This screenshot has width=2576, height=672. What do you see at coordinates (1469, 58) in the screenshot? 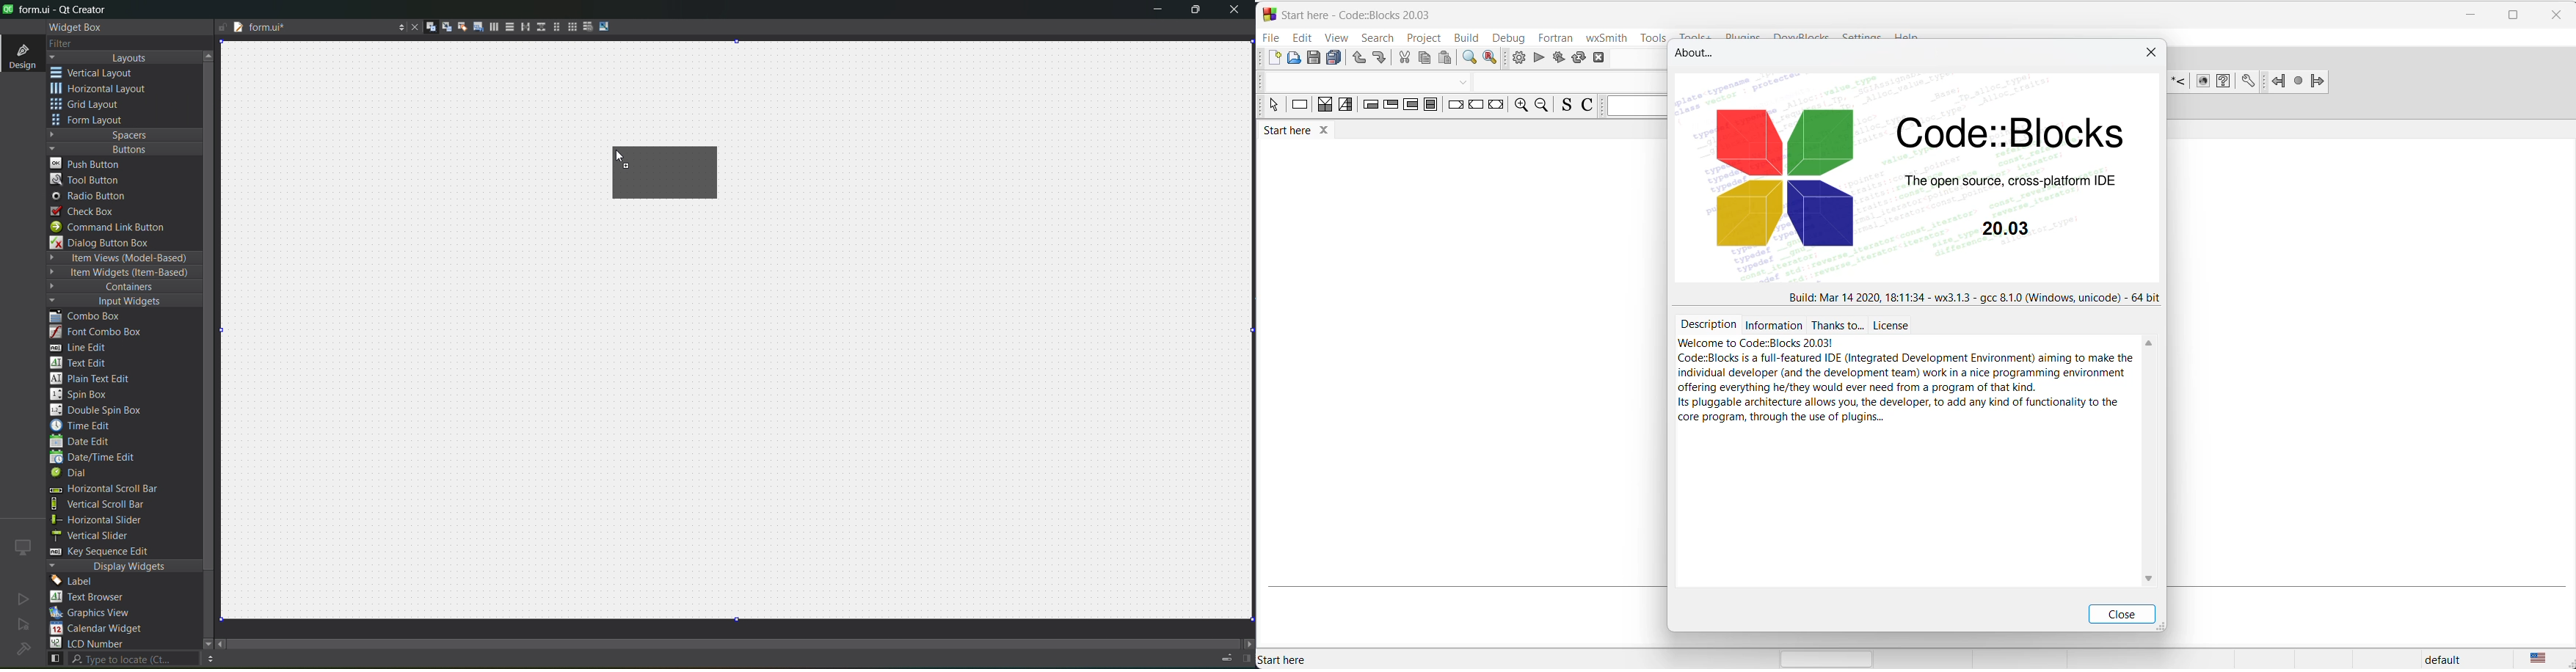
I see `find` at bounding box center [1469, 58].